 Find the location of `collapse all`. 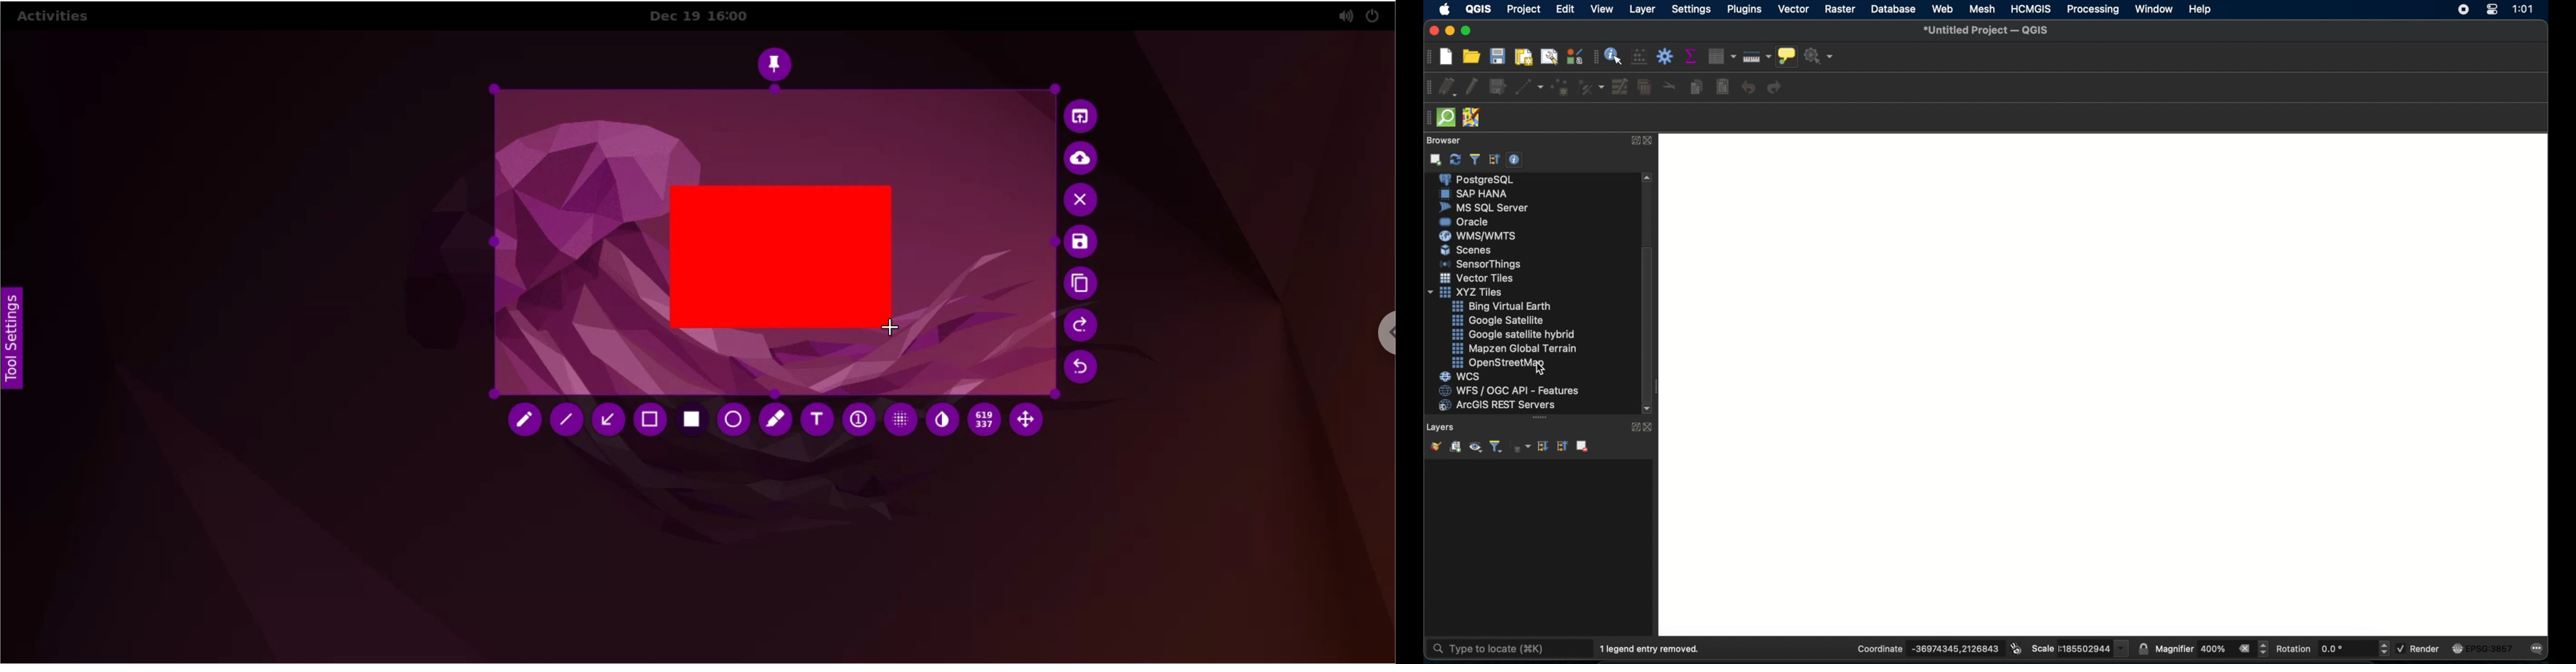

collapse all is located at coordinates (1495, 160).